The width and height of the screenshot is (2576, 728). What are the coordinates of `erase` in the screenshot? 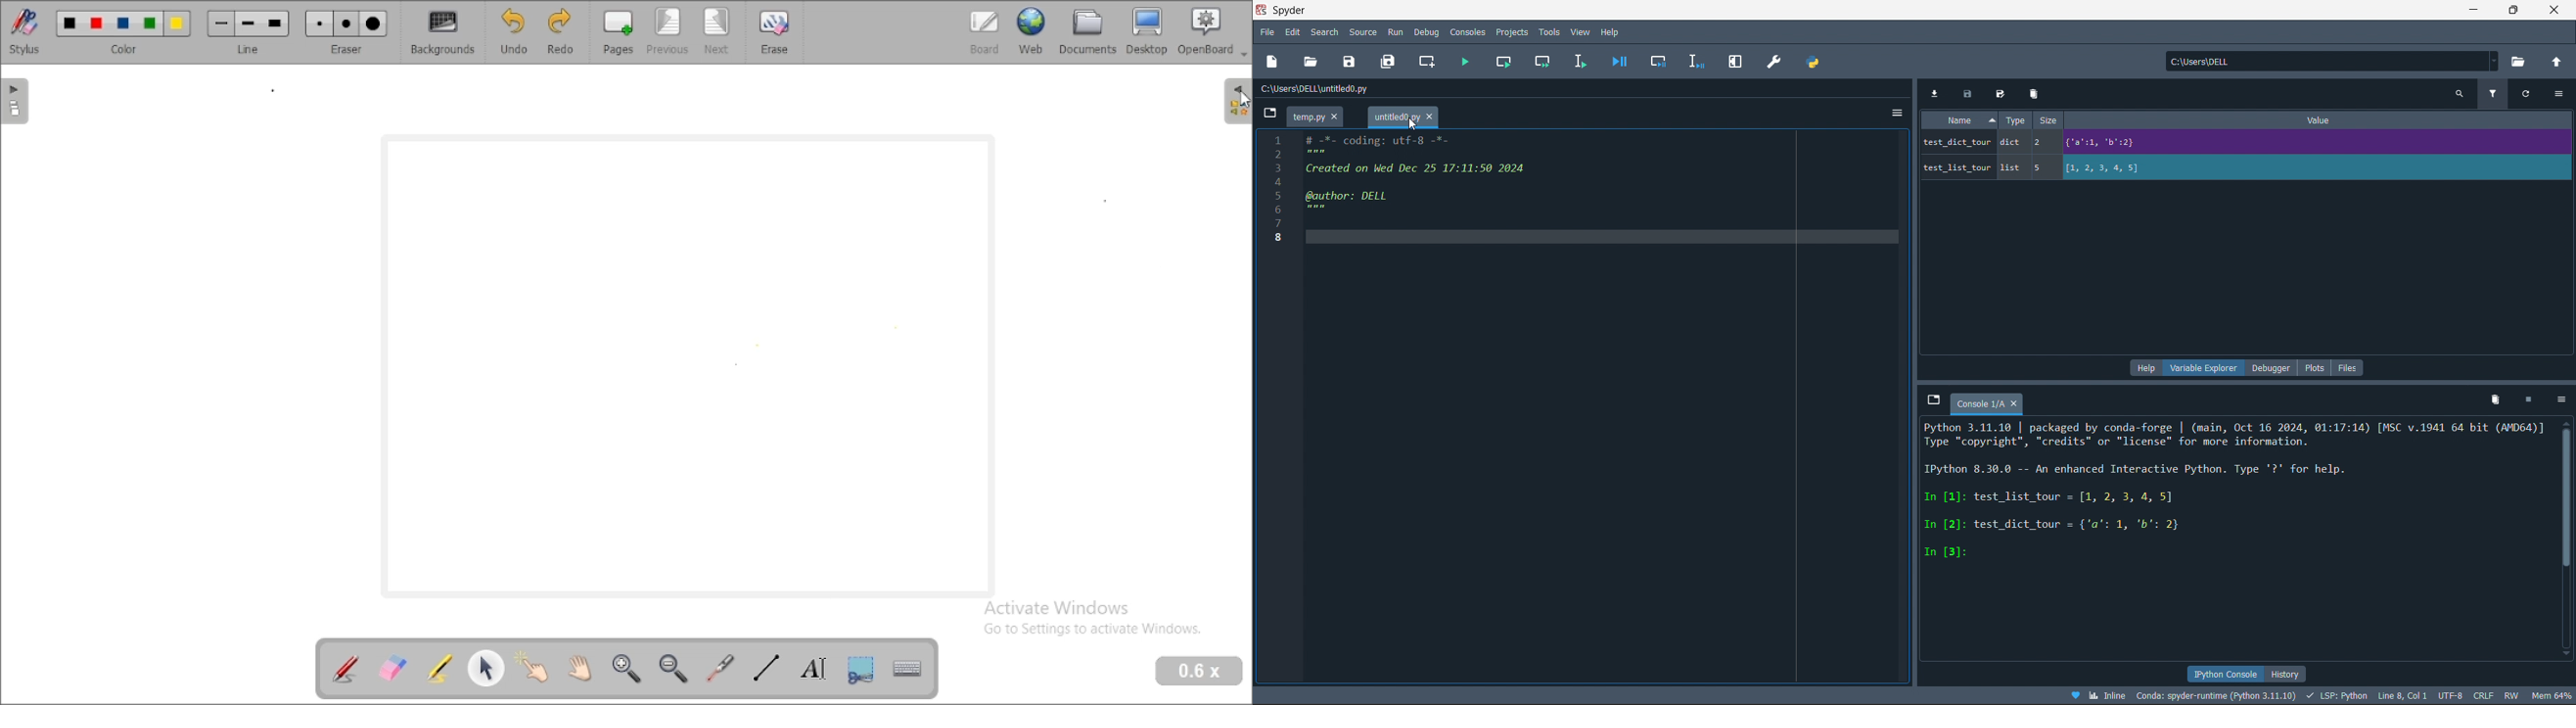 It's located at (775, 31).